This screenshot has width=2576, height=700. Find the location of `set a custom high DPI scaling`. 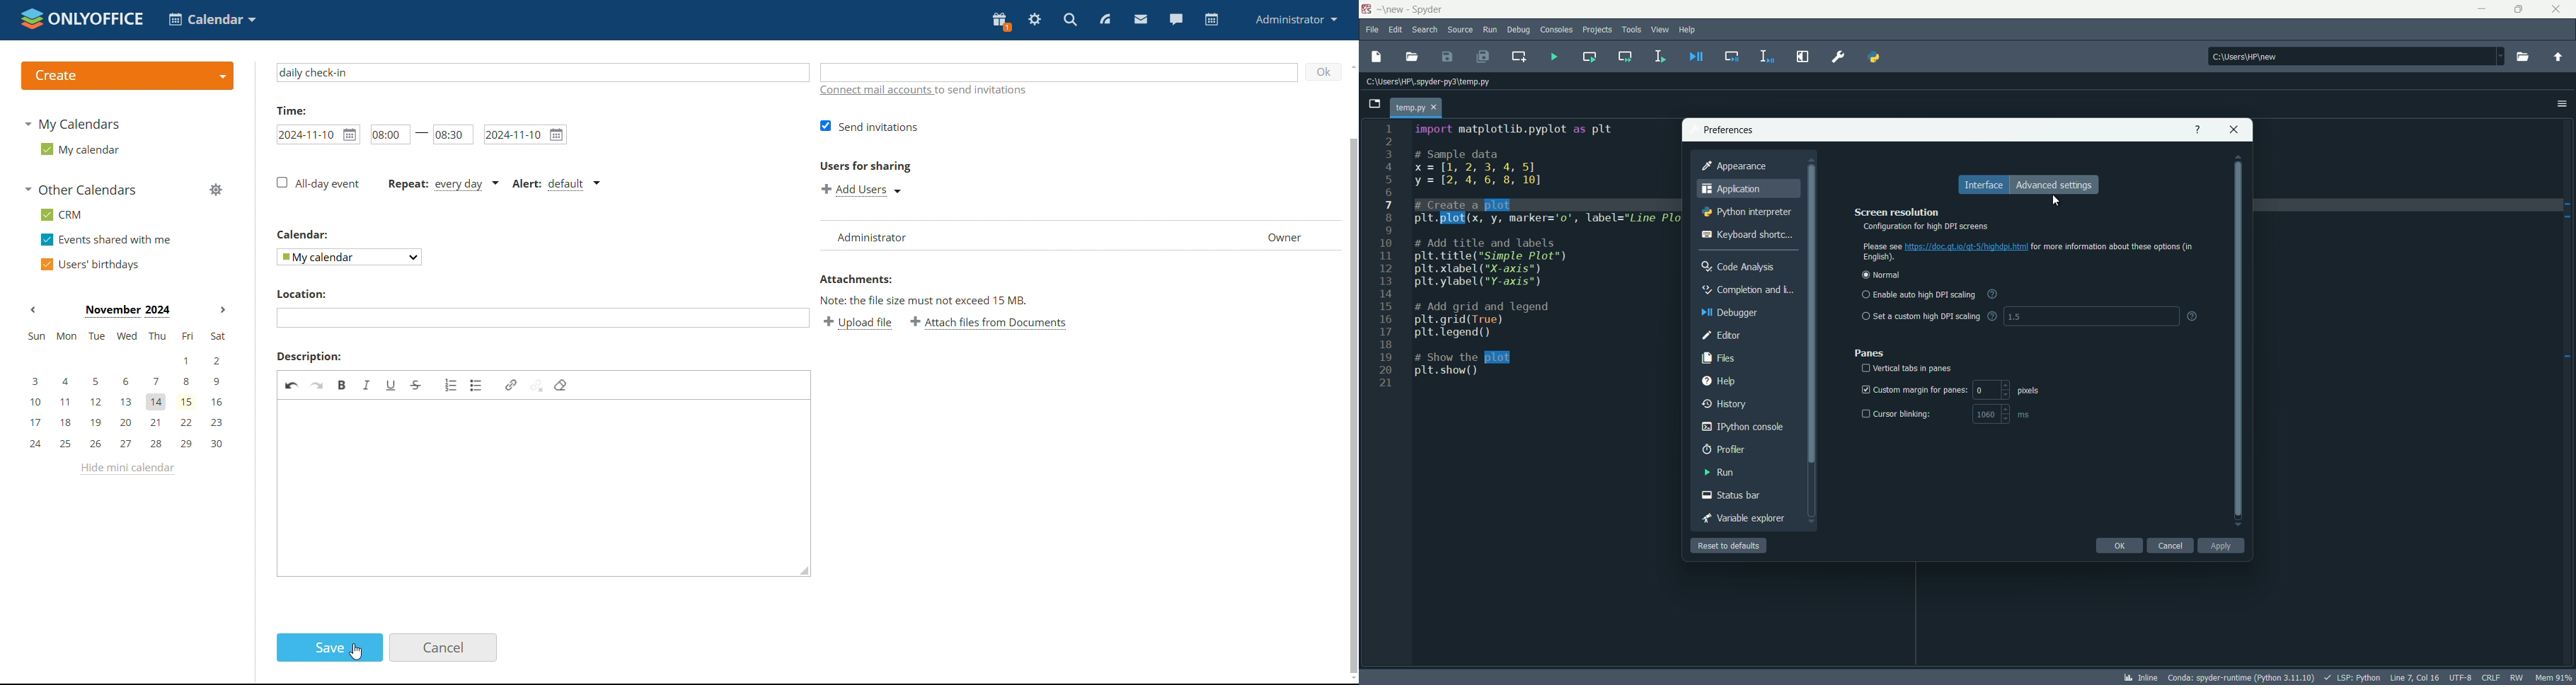

set a custom high DPI scaling is located at coordinates (1921, 316).